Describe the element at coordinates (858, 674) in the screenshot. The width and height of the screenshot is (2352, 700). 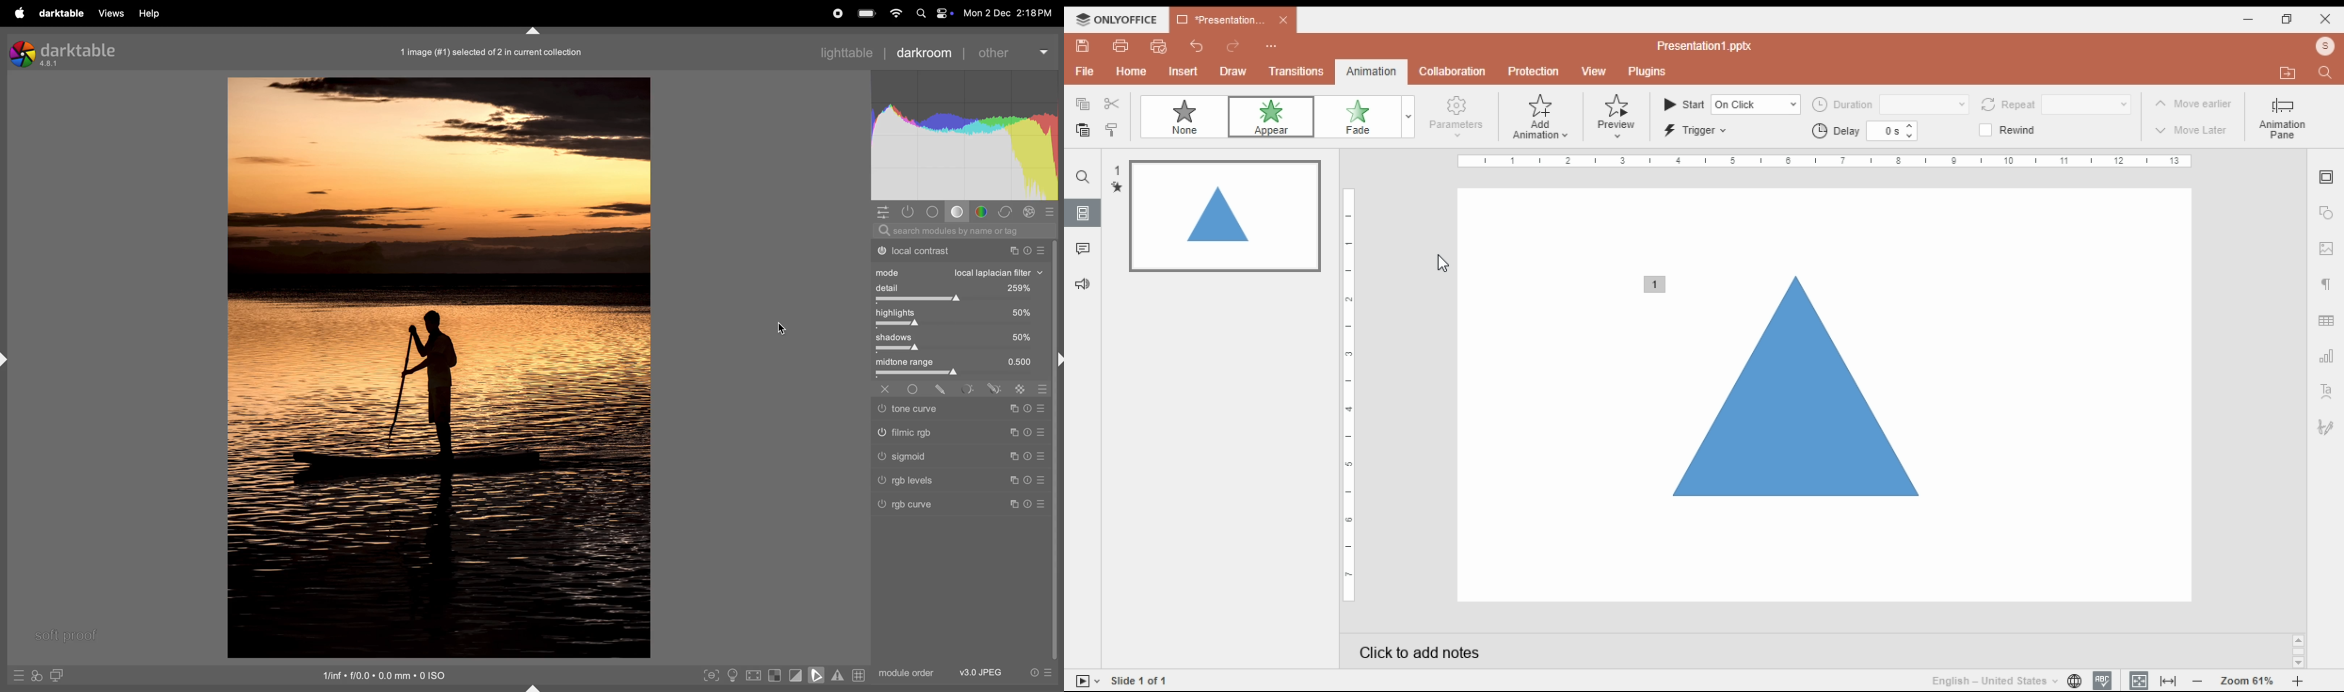
I see `grid` at that location.